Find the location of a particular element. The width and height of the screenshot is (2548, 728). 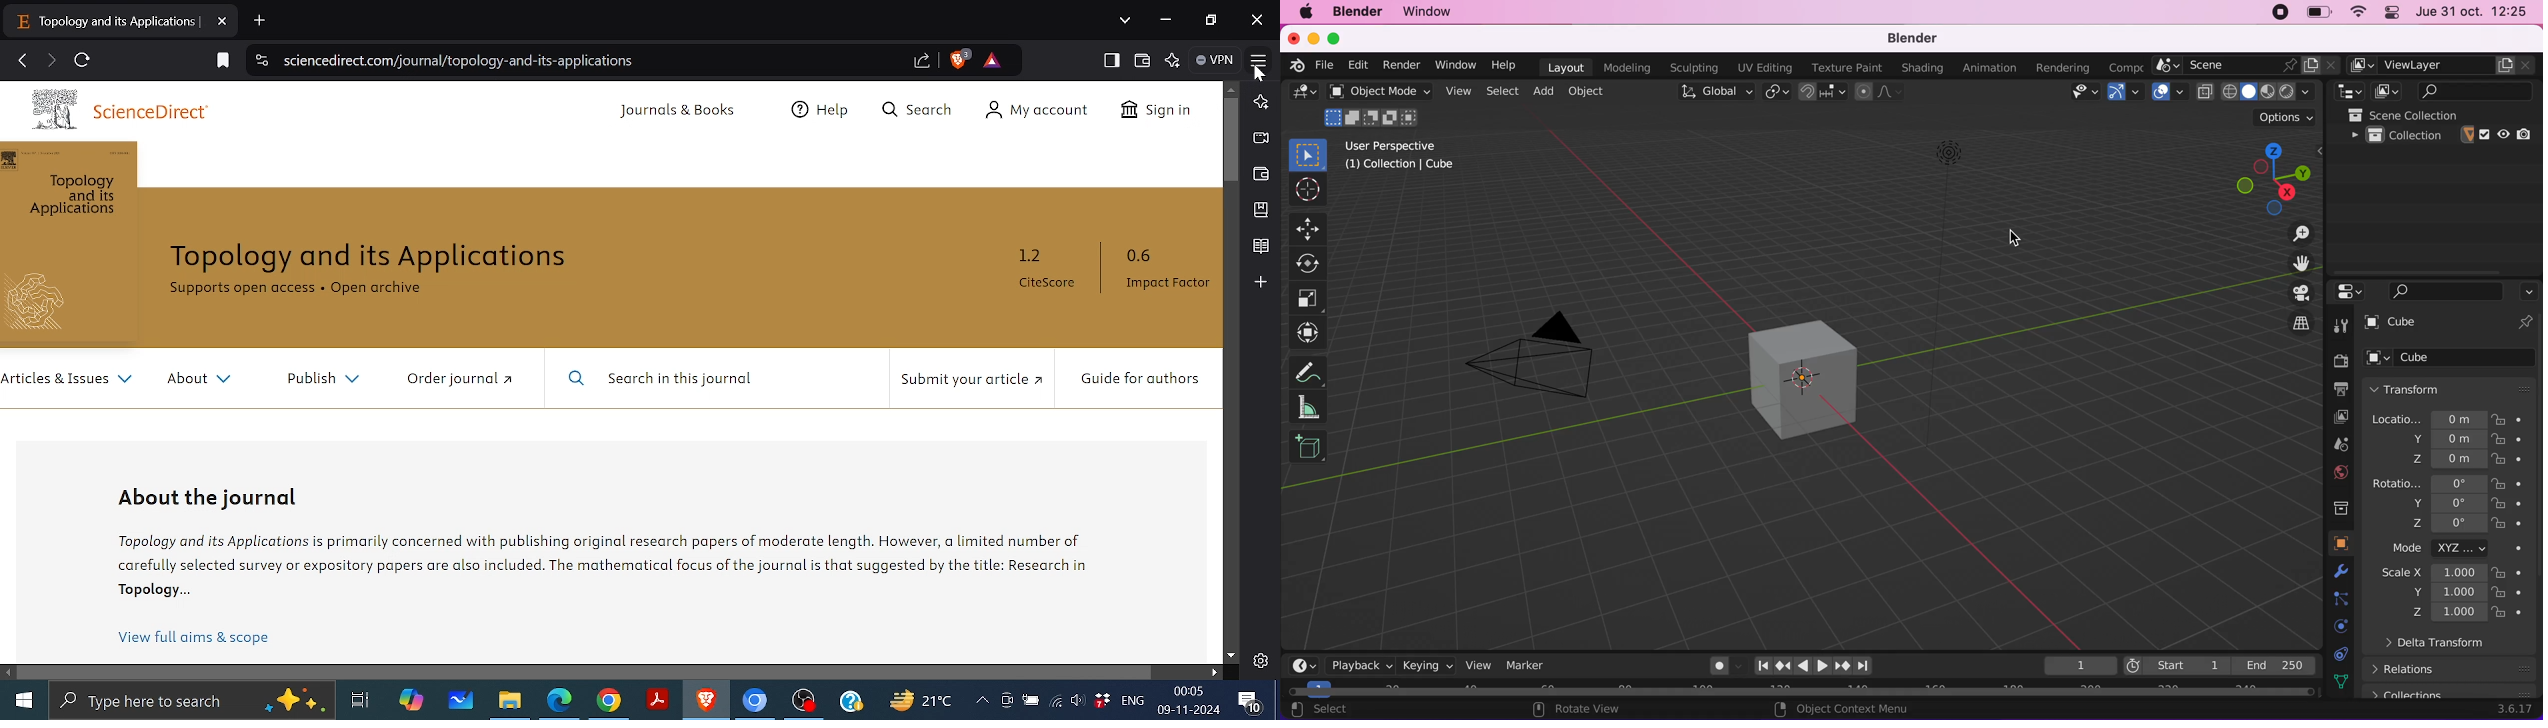

end 250 is located at coordinates (2274, 663).